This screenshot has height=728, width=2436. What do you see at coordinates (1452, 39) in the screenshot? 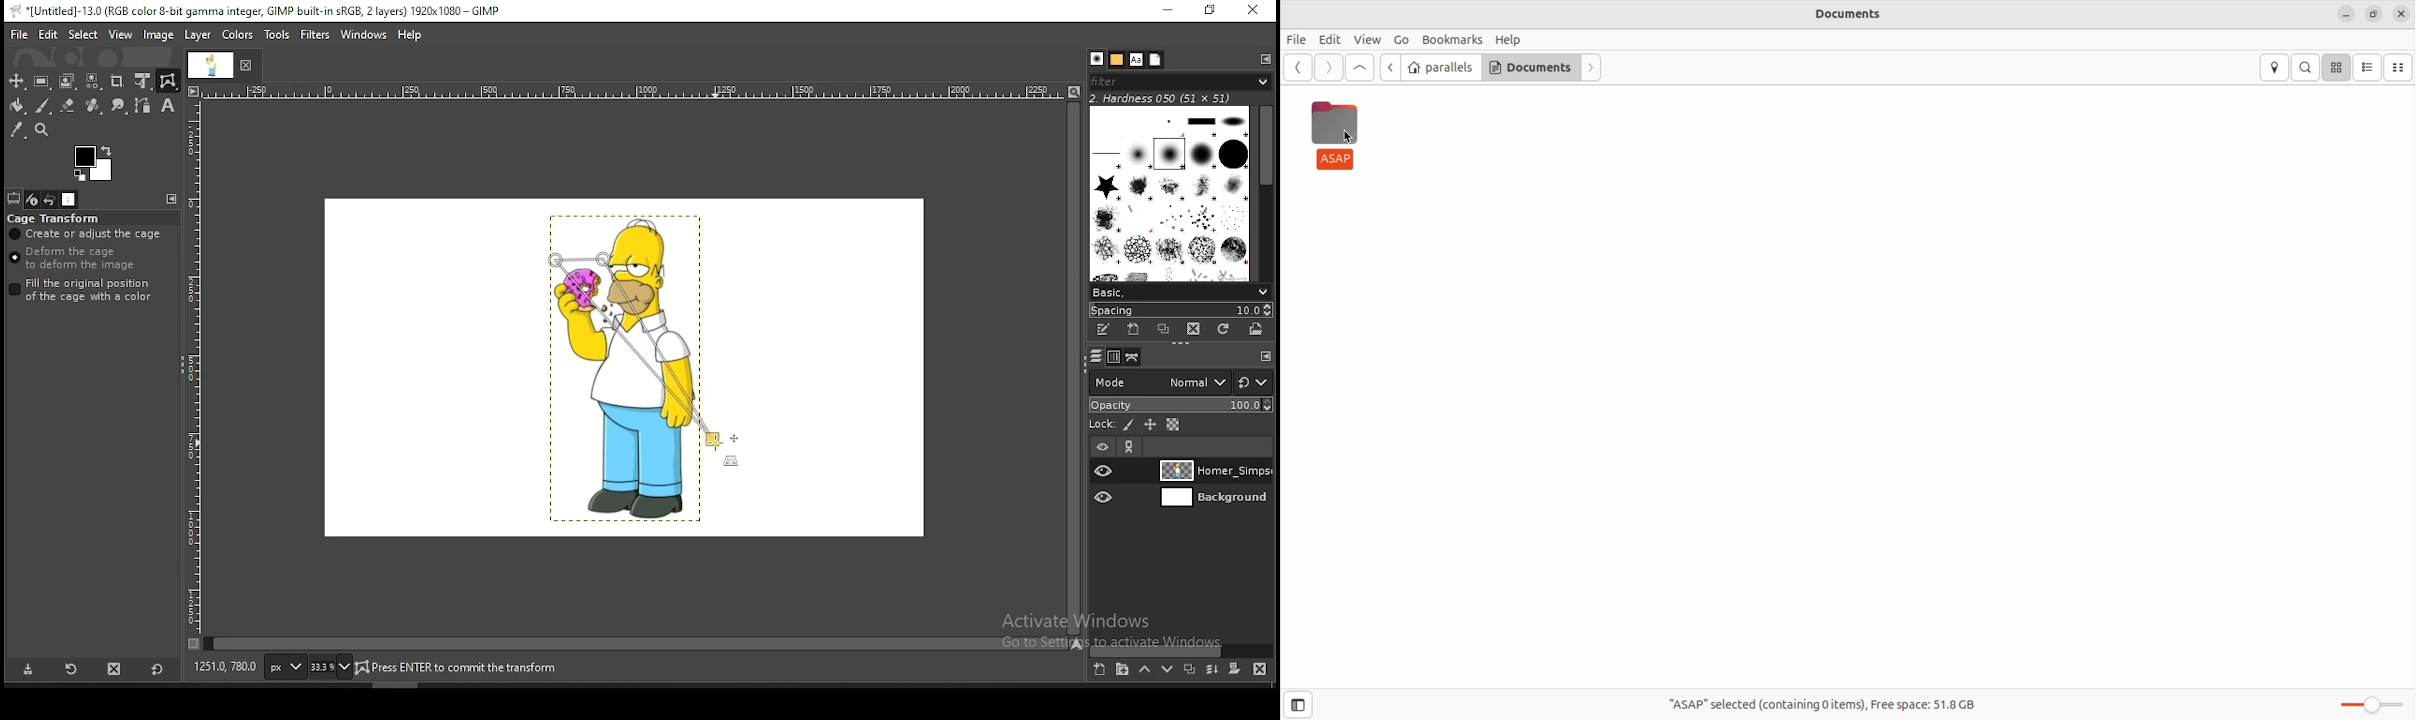
I see `Bookmarks` at bounding box center [1452, 39].